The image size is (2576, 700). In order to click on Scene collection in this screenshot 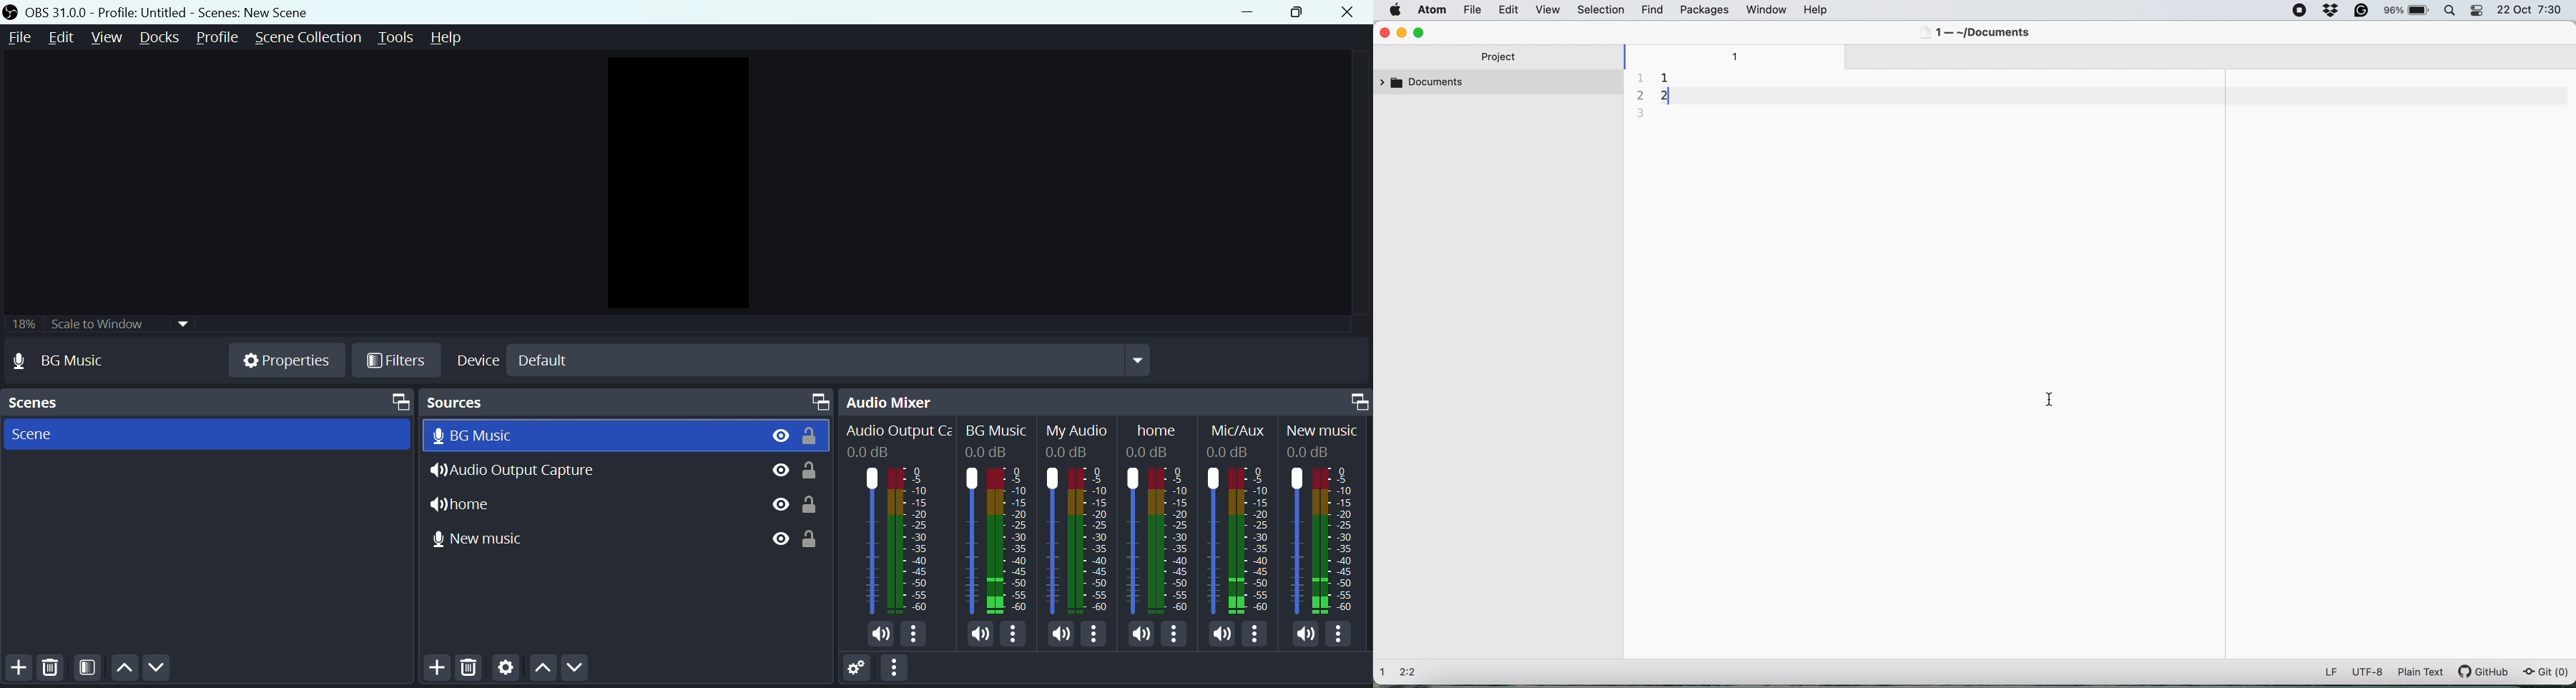, I will do `click(311, 36)`.